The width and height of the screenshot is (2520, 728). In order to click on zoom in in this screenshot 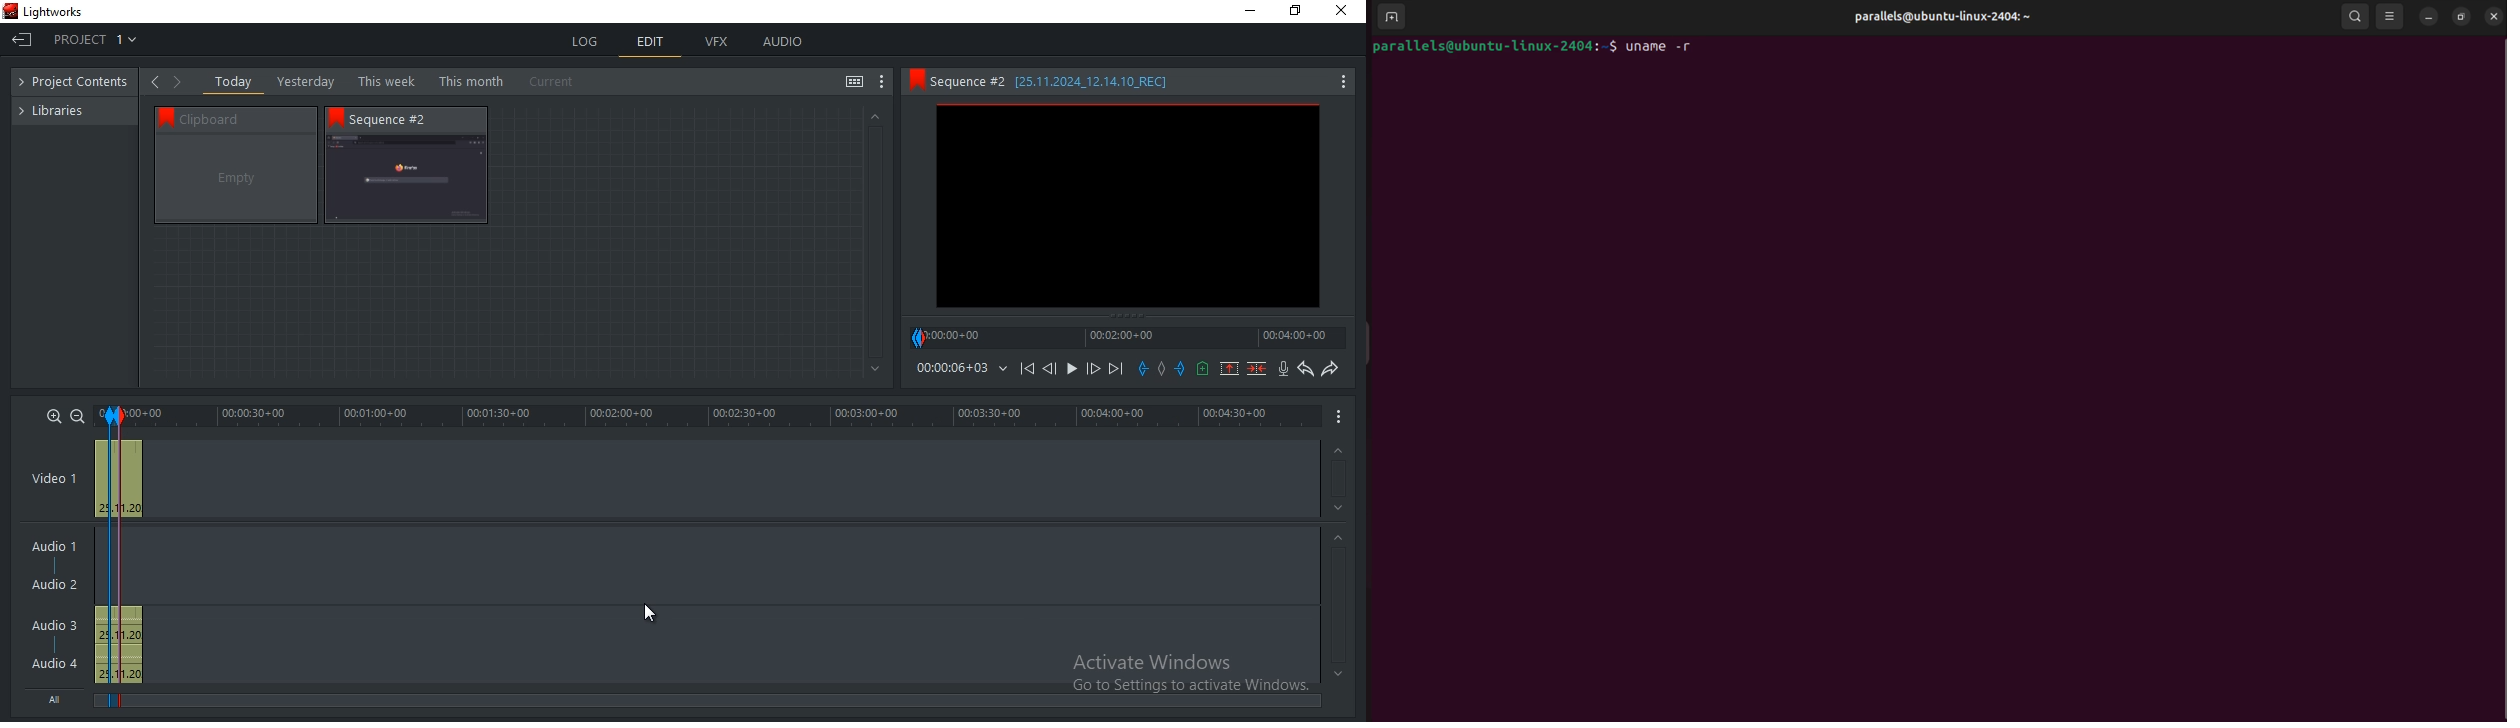, I will do `click(54, 415)`.